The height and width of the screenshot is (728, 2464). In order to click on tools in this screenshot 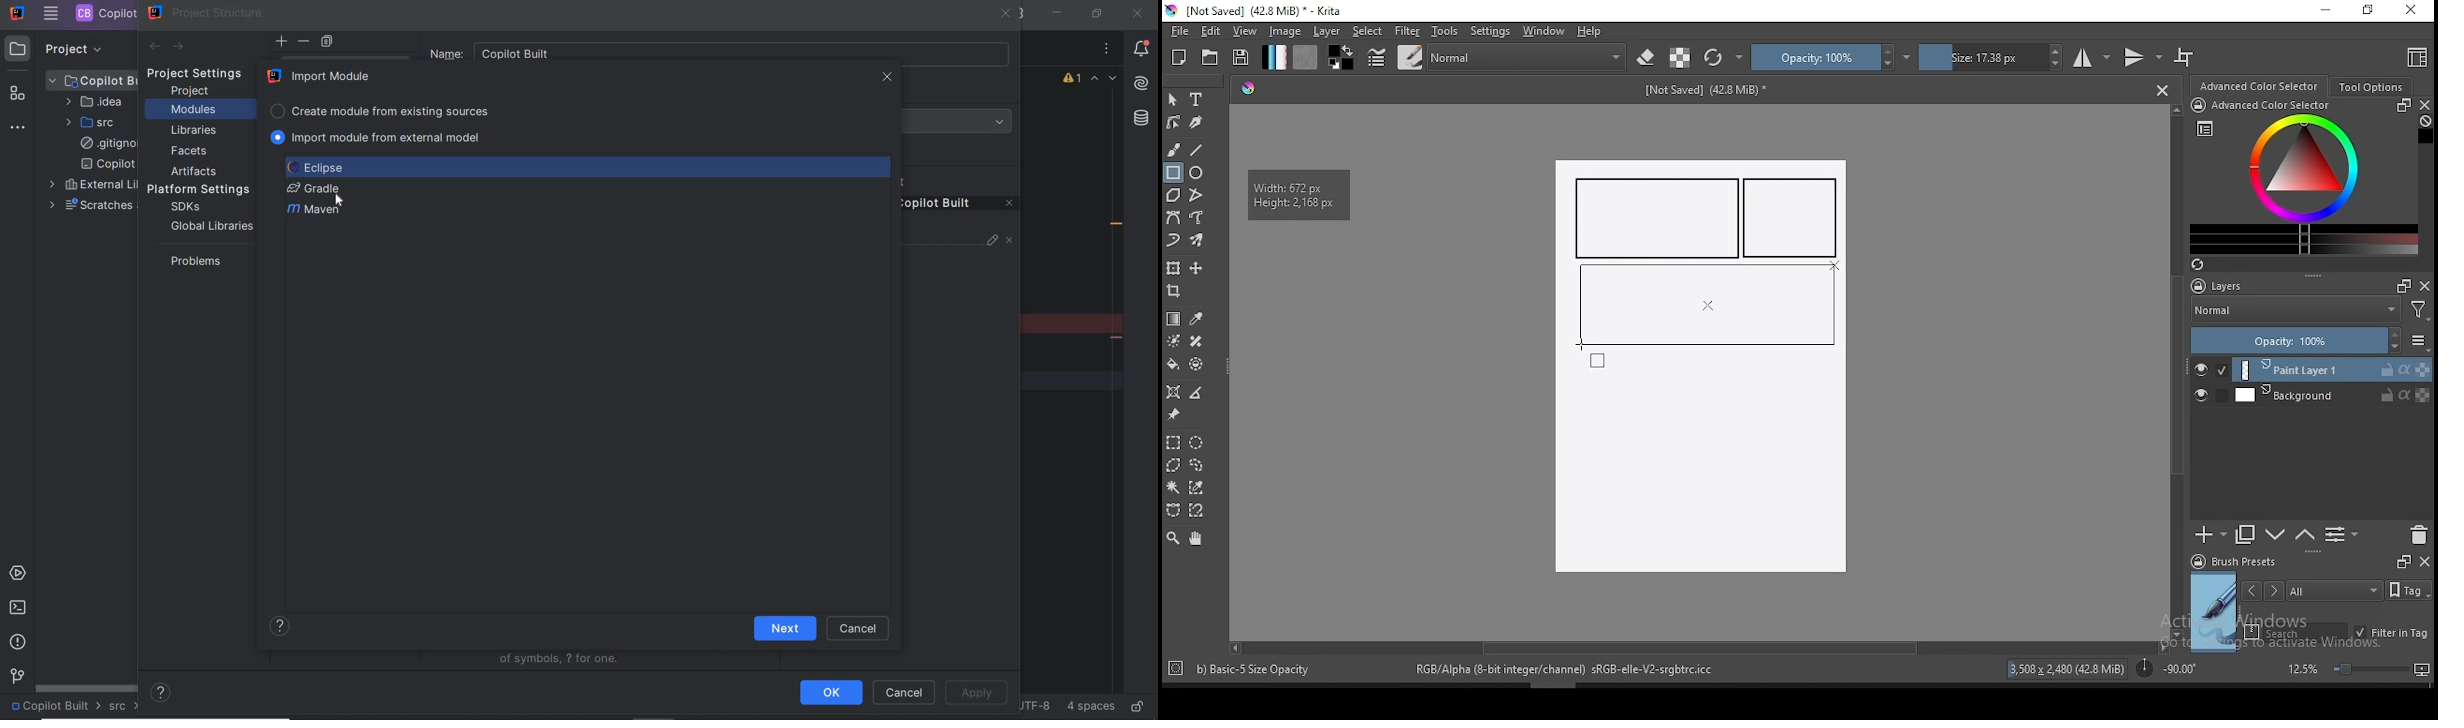, I will do `click(1445, 31)`.